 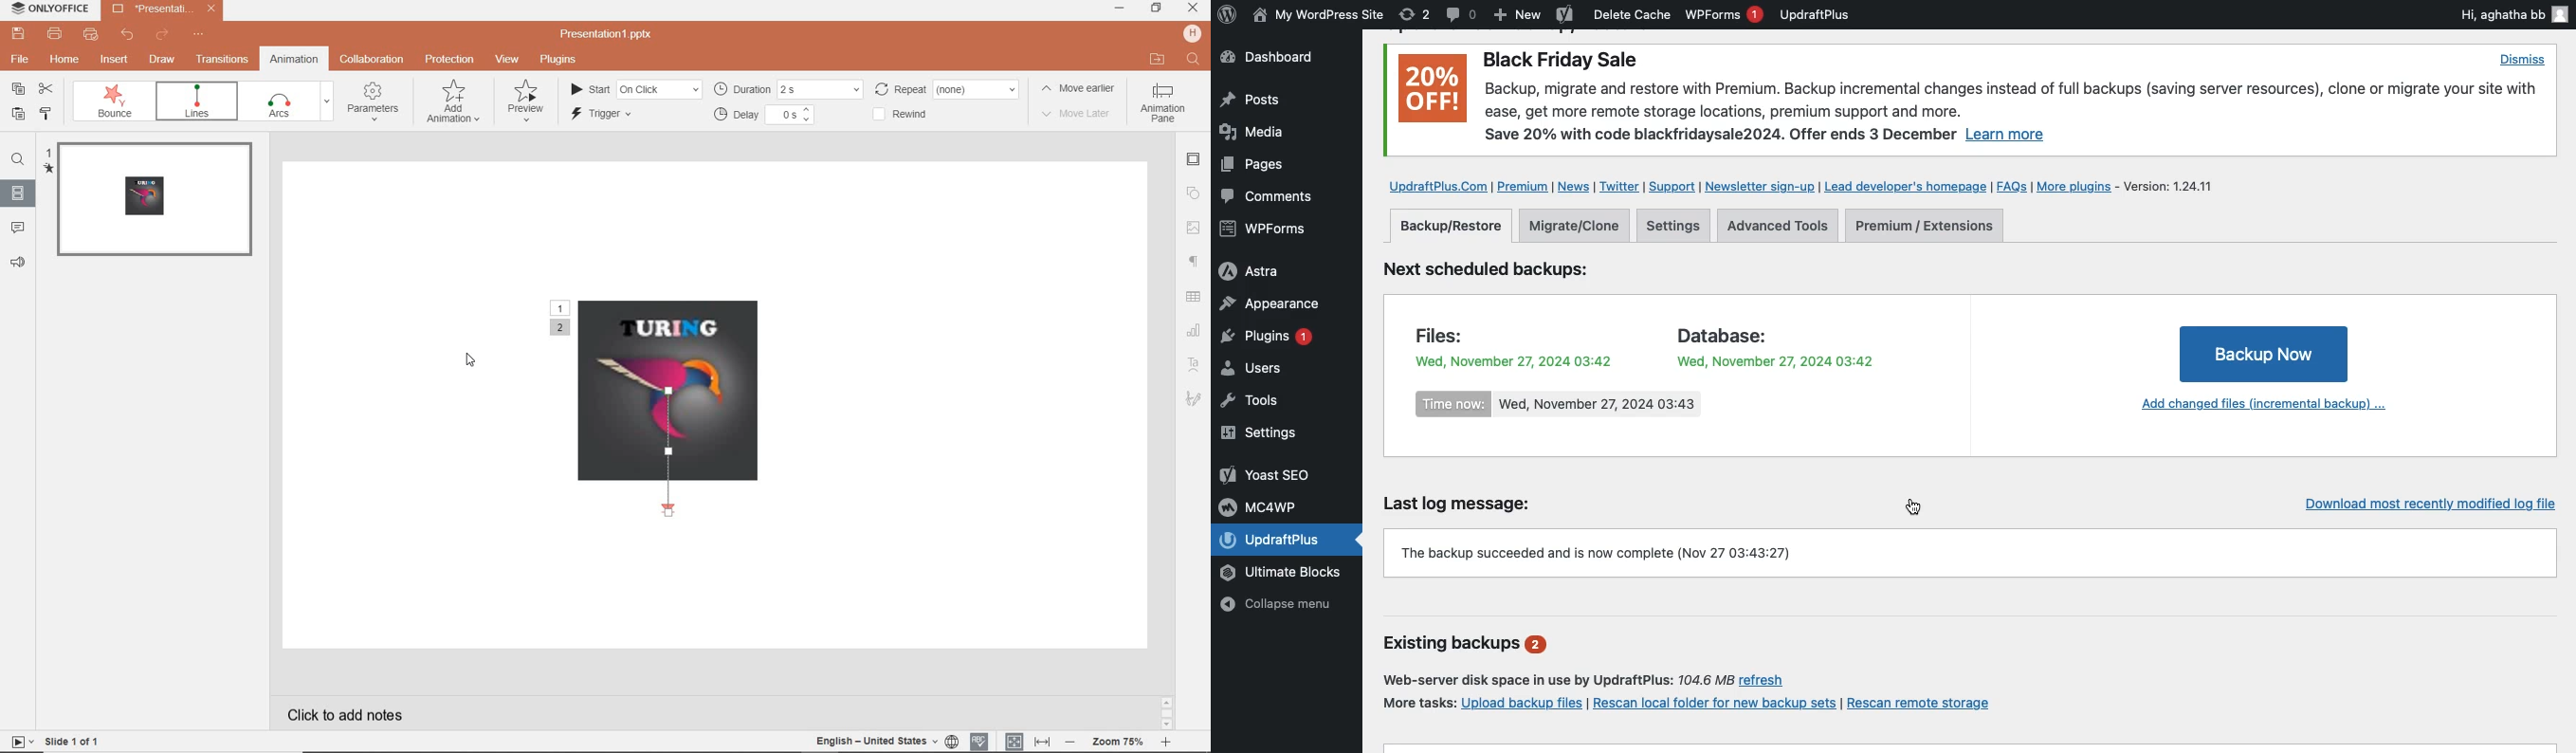 I want to click on MC4WP, so click(x=1263, y=505).